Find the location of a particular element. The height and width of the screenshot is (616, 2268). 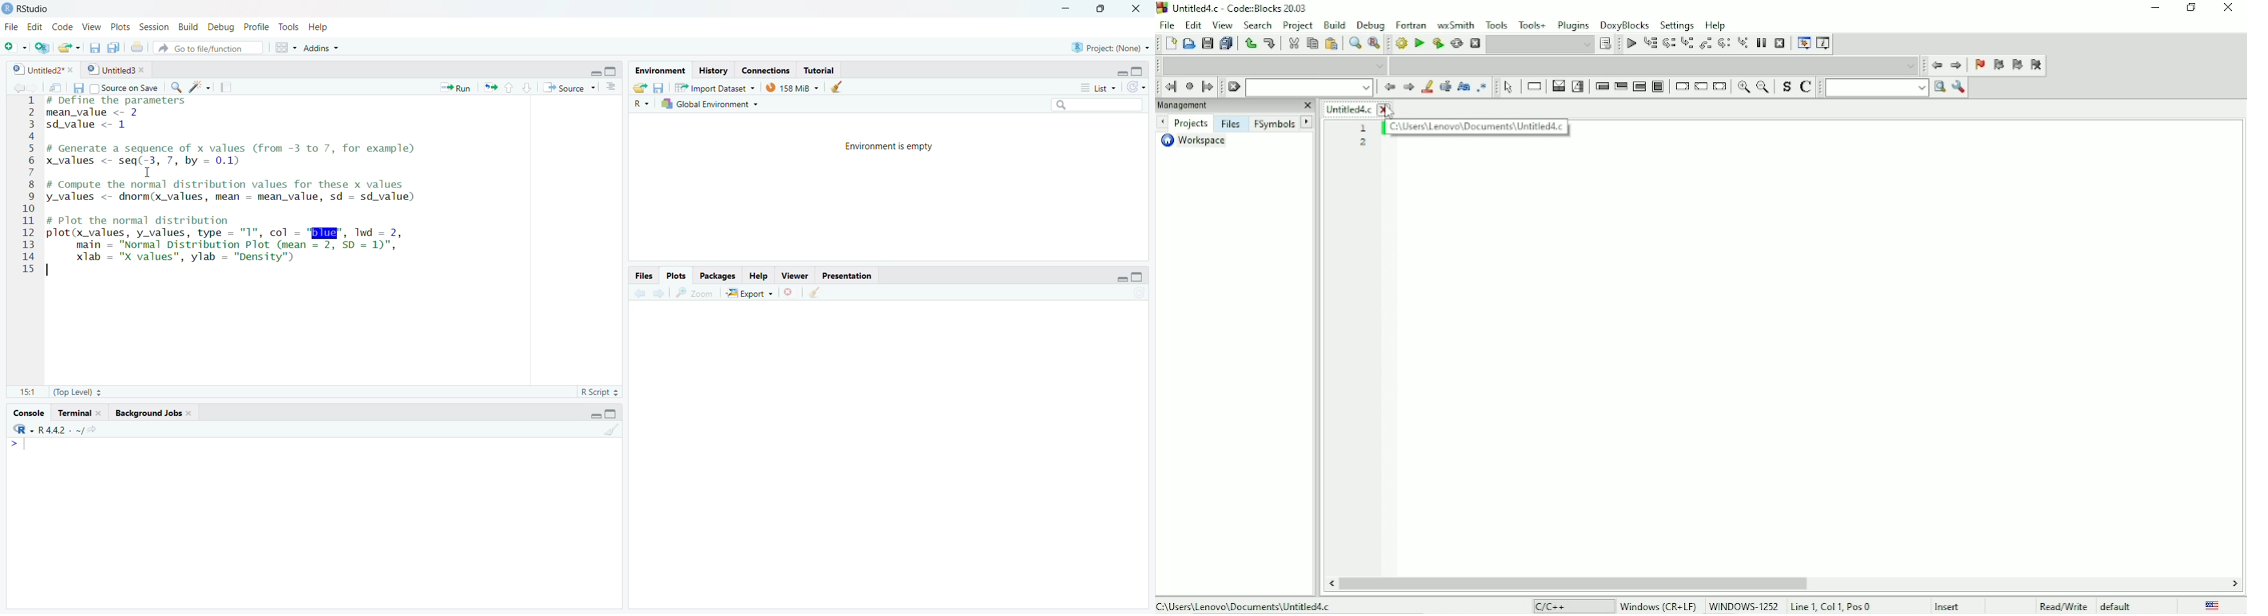

forward/backward is located at coordinates (21, 87).